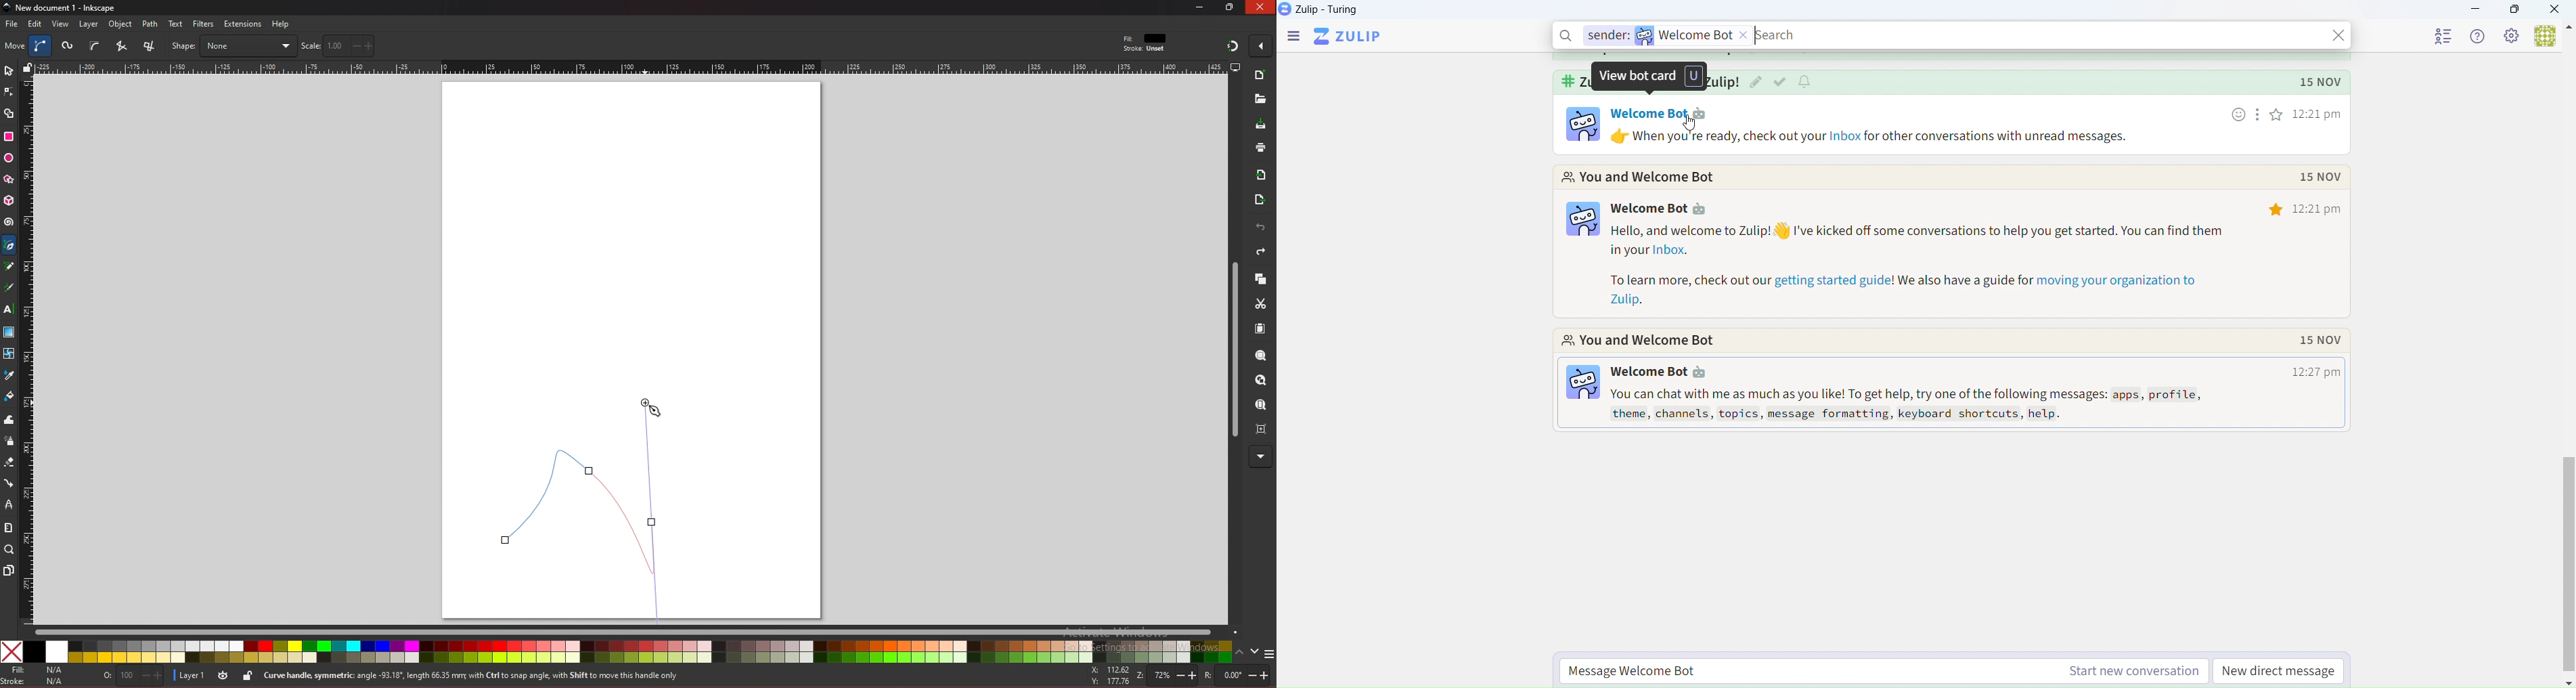  Describe the element at coordinates (1109, 675) in the screenshot. I see `x and y coordinates` at that location.